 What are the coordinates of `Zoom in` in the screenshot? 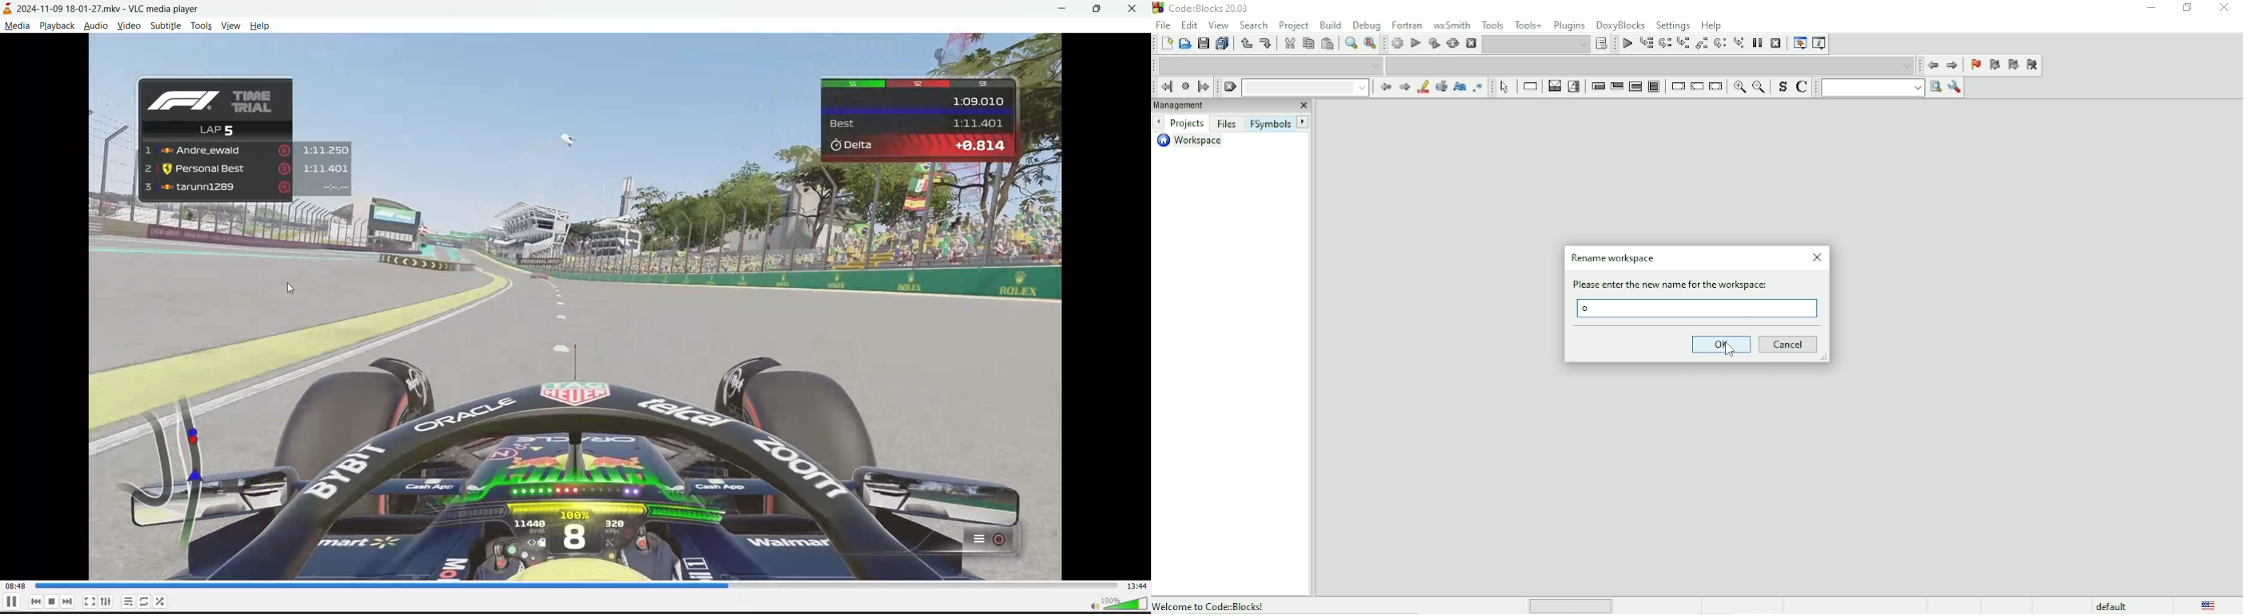 It's located at (1739, 88).